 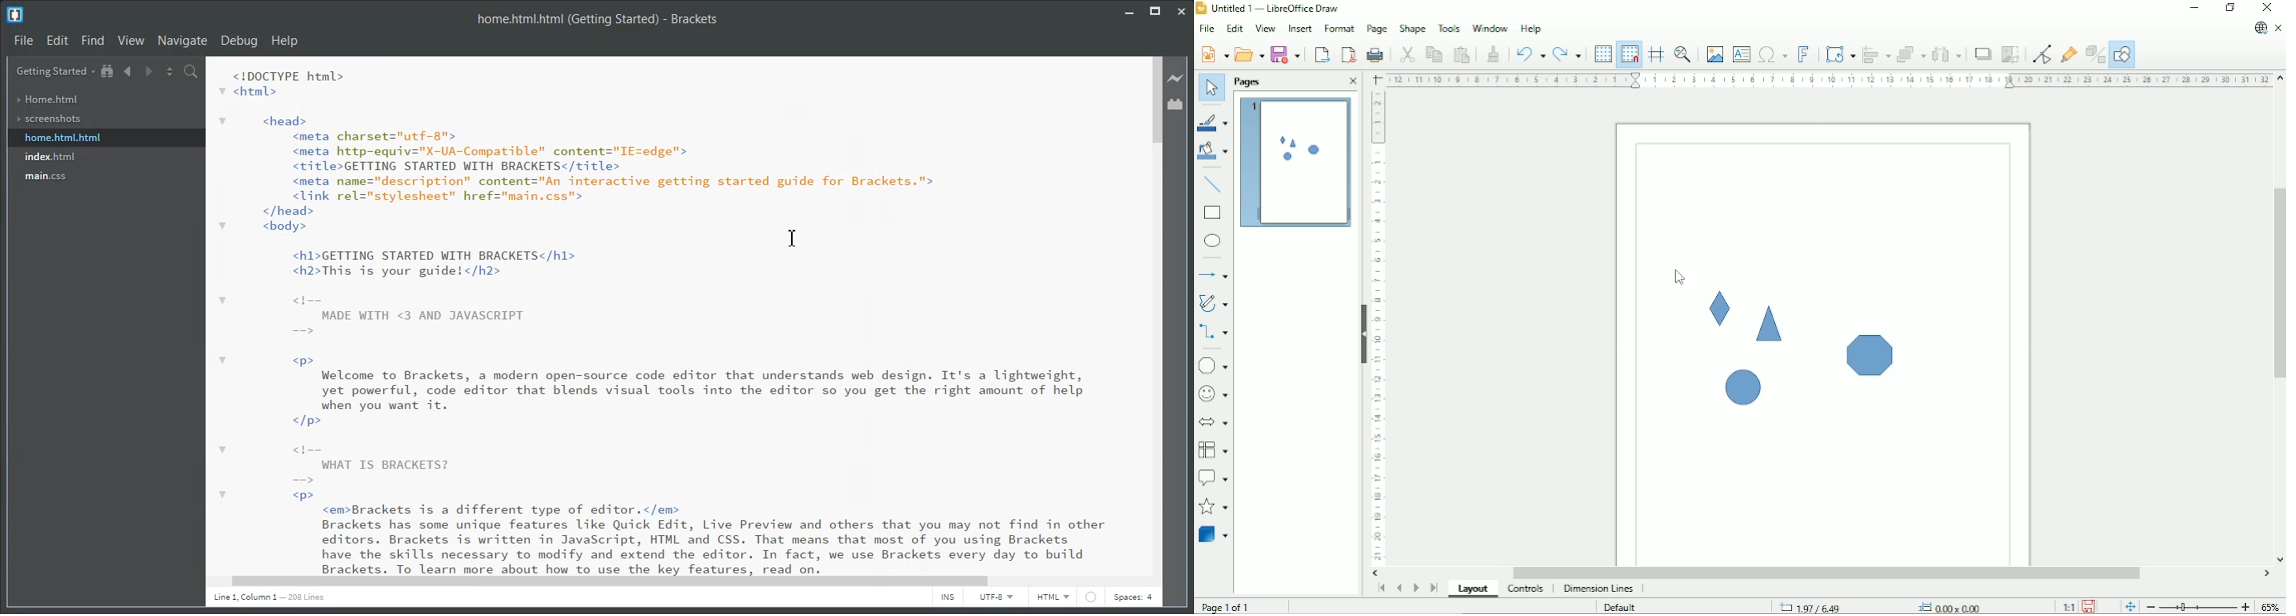 I want to click on Scroll to previous page, so click(x=1400, y=586).